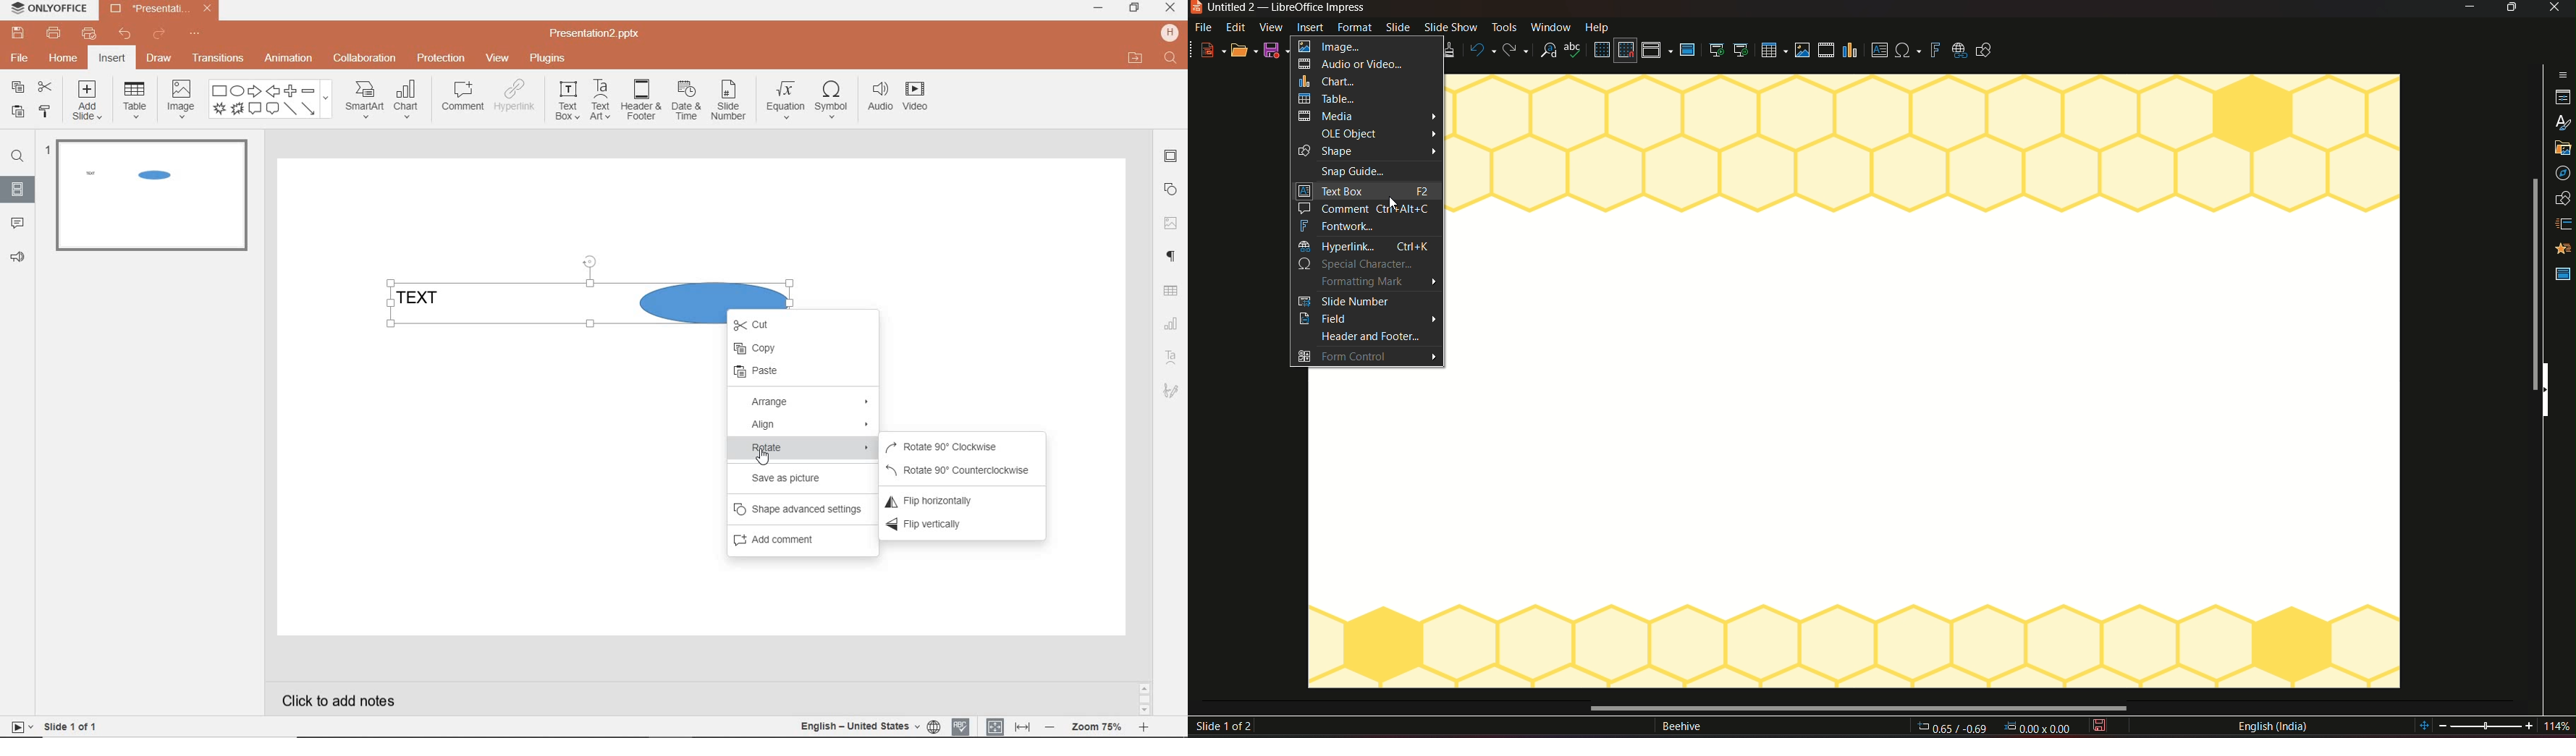  What do you see at coordinates (1171, 223) in the screenshot?
I see `IMAGE SETTINGS` at bounding box center [1171, 223].